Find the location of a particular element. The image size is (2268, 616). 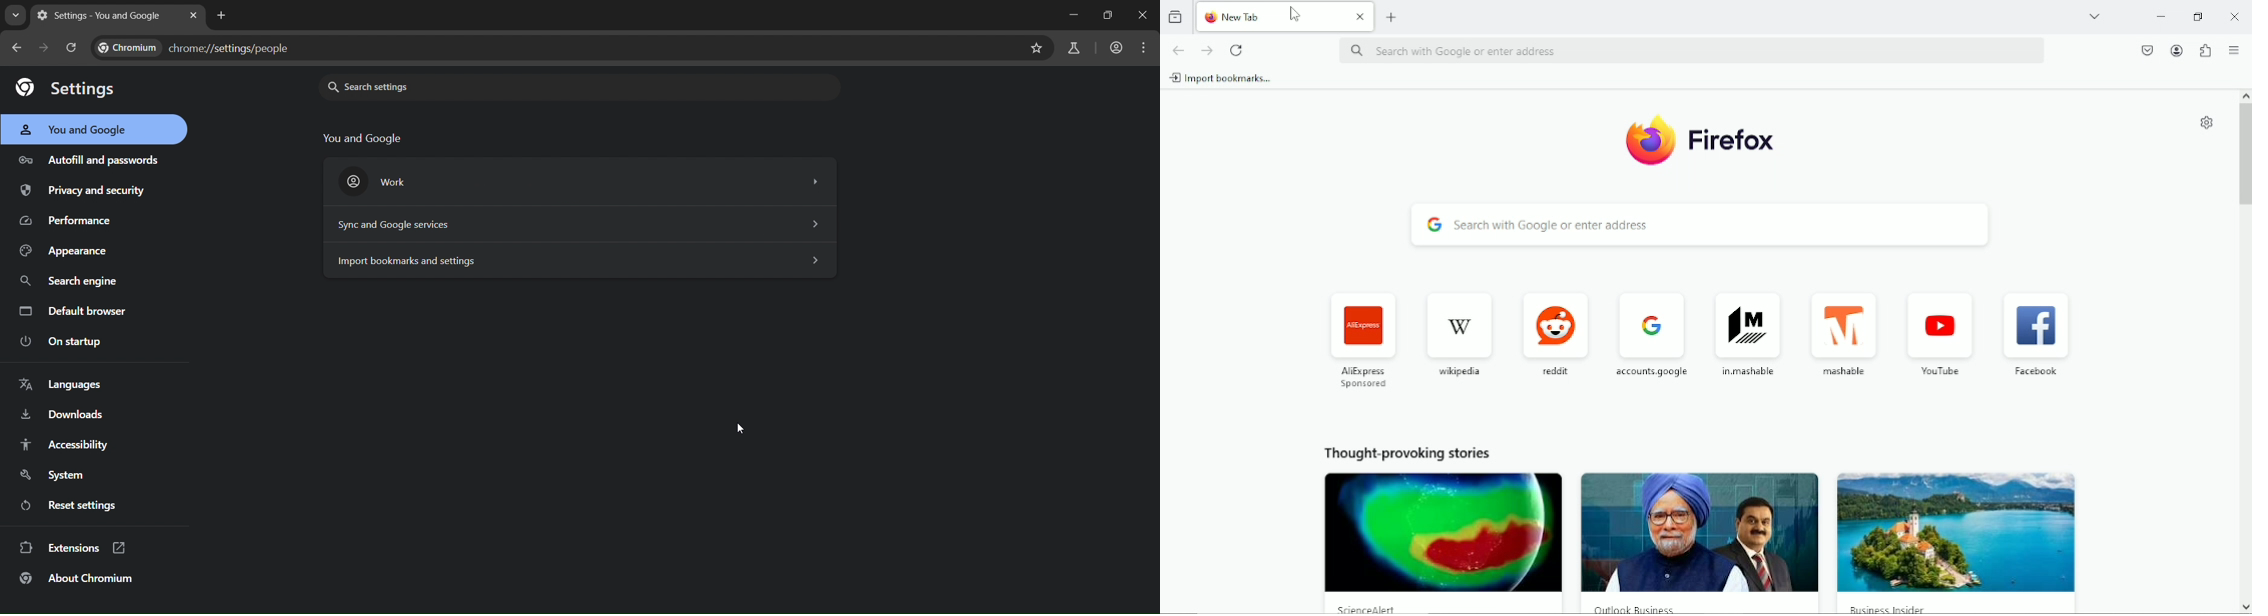

import bookmarks and settings is located at coordinates (581, 260).